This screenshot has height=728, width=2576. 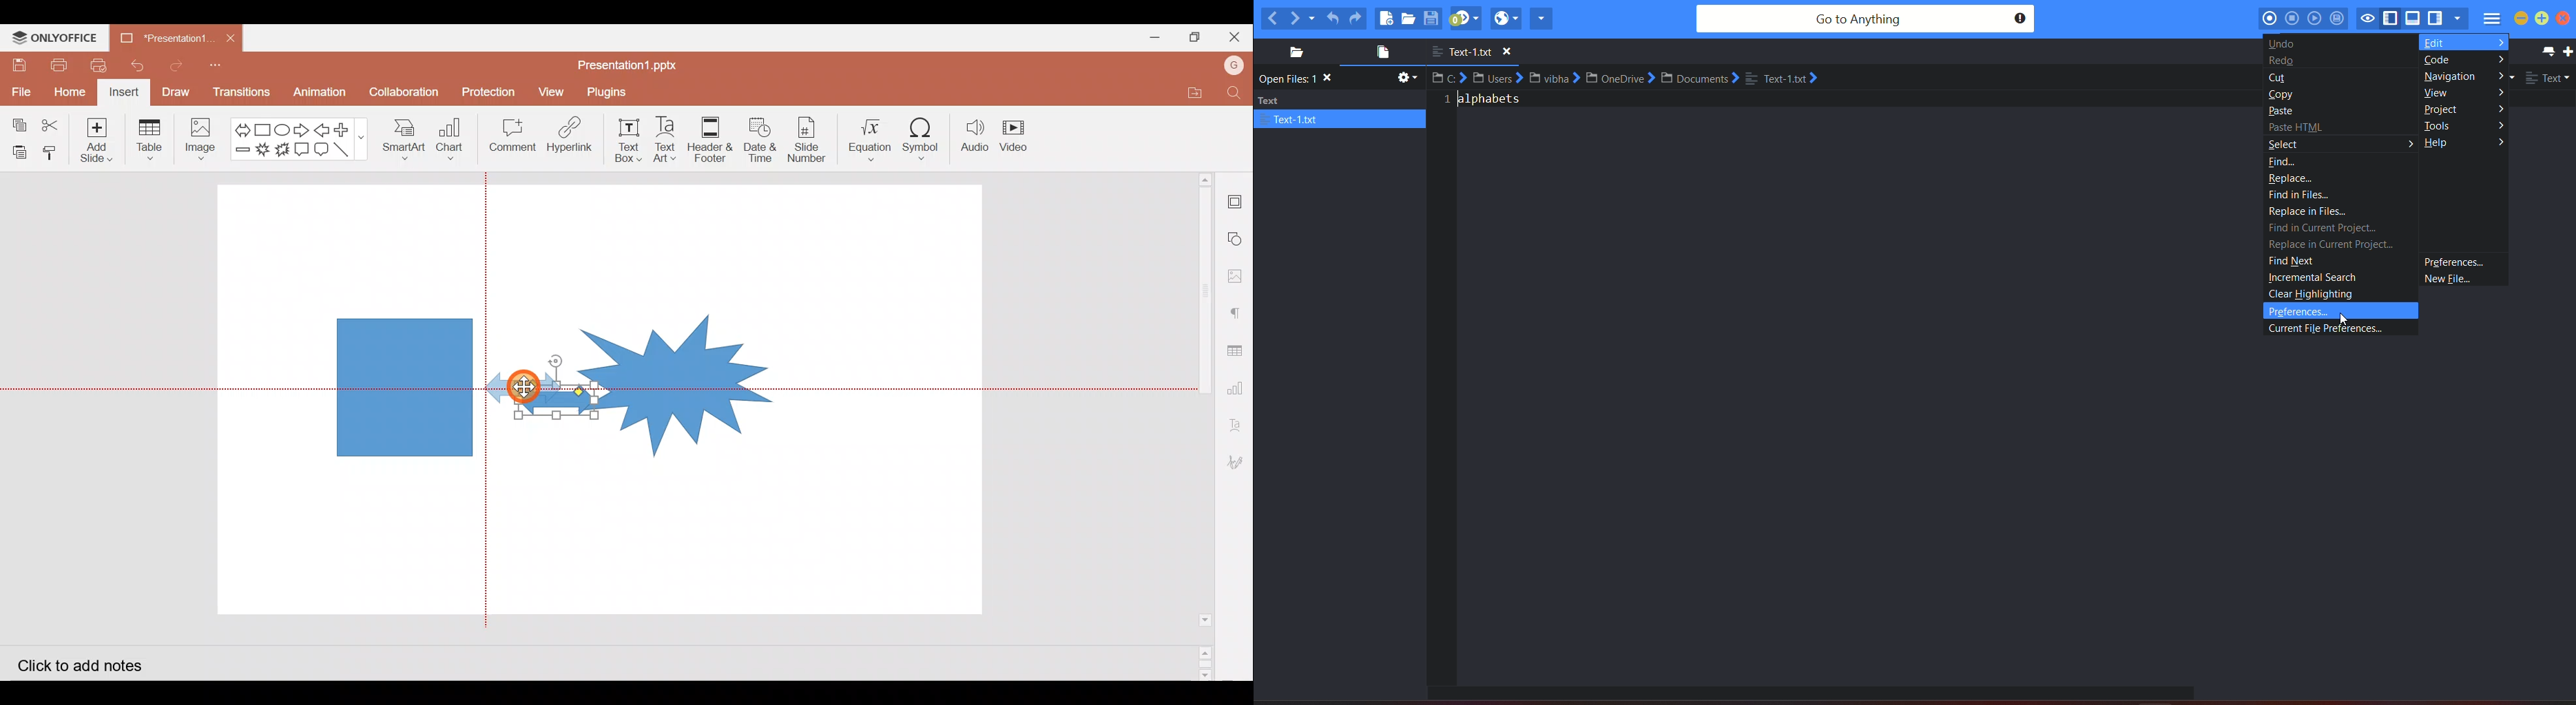 I want to click on Quick print, so click(x=102, y=67).